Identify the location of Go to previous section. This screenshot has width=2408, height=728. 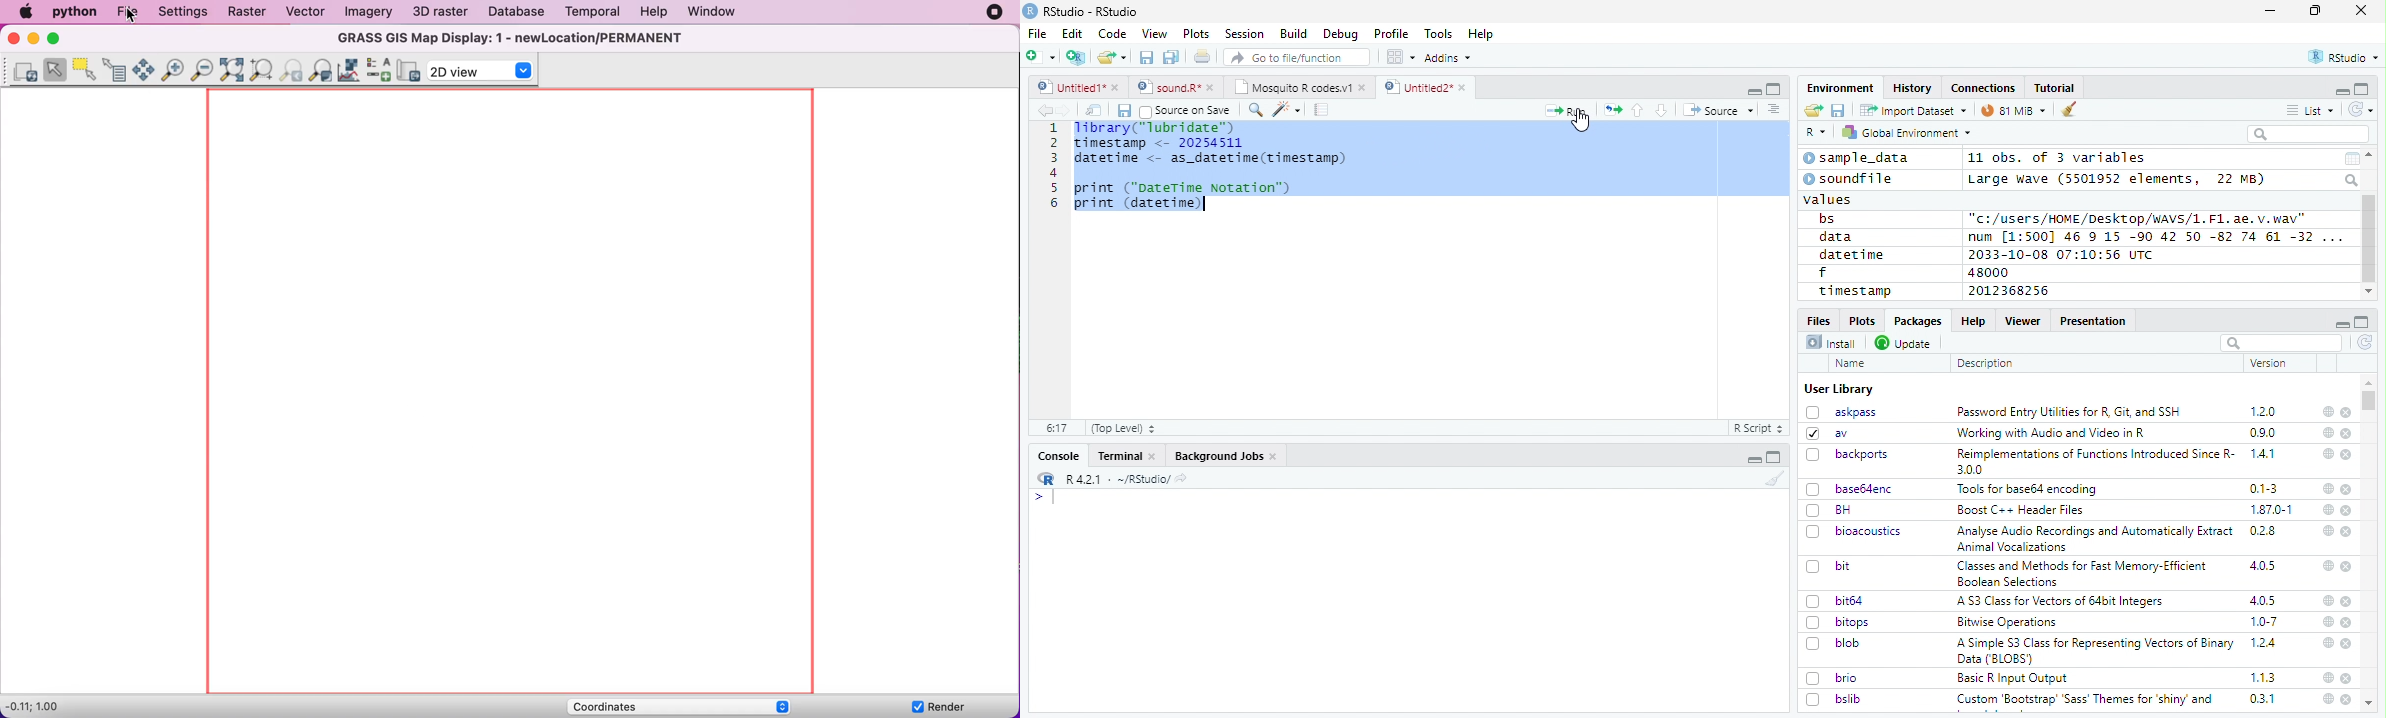
(1639, 110).